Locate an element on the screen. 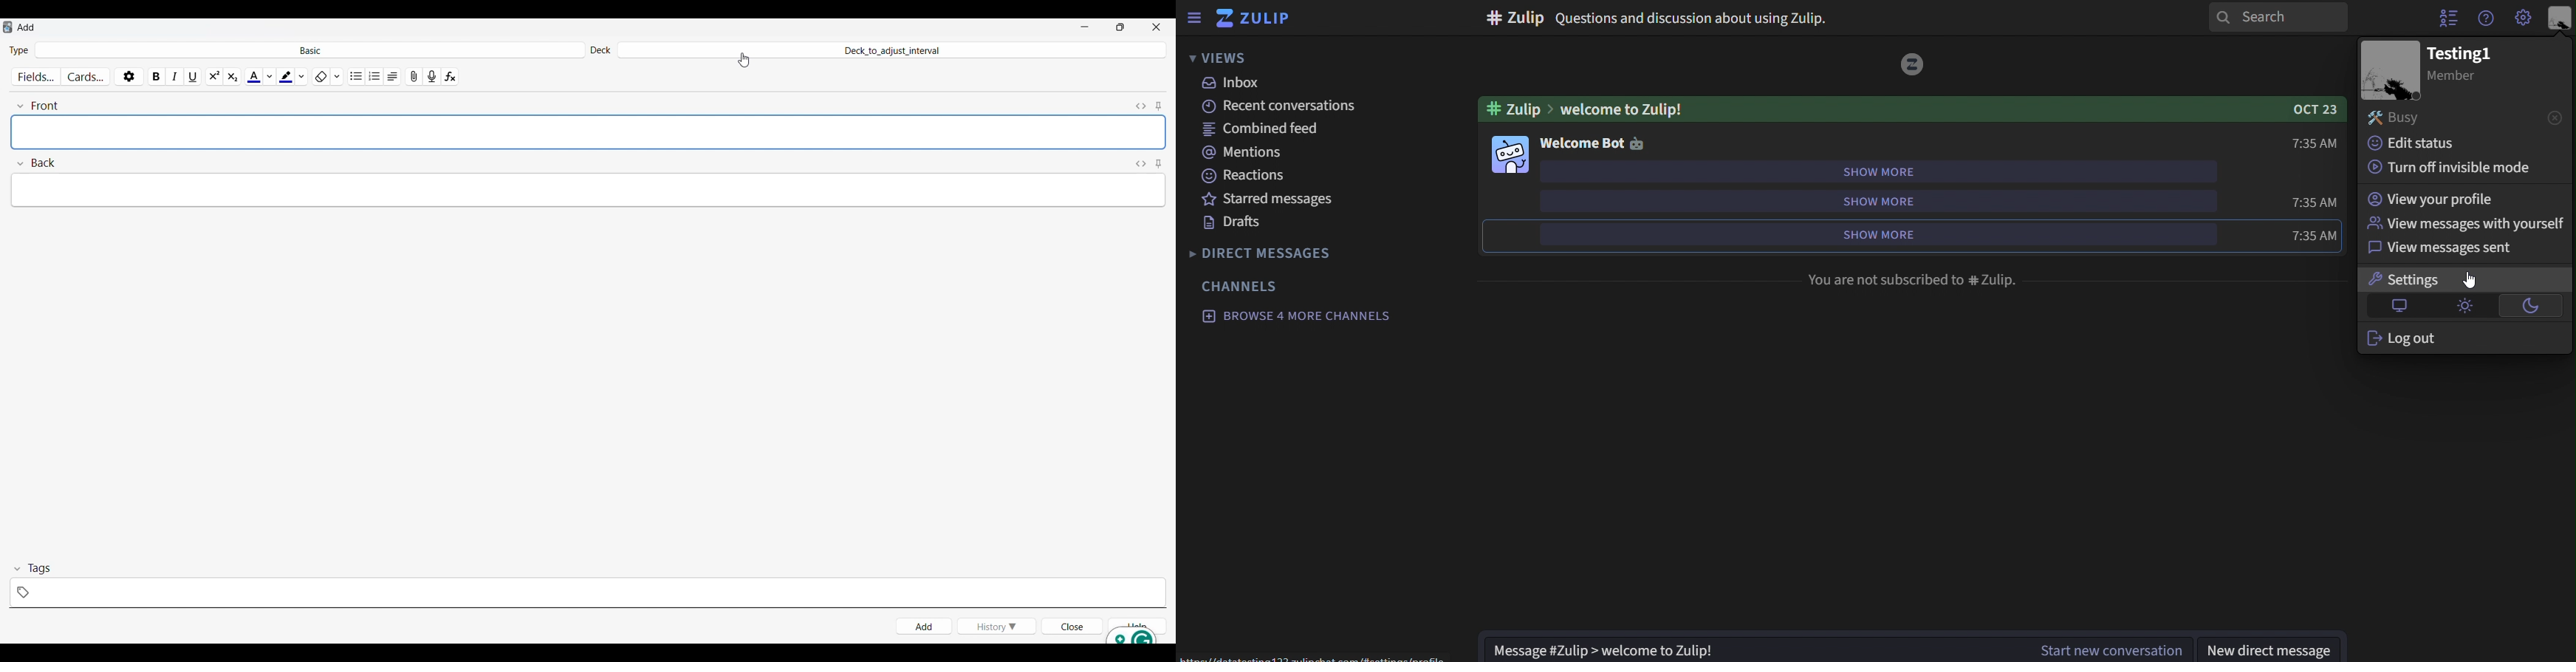 This screenshot has width=2576, height=672. new direct message is located at coordinates (2267, 648).